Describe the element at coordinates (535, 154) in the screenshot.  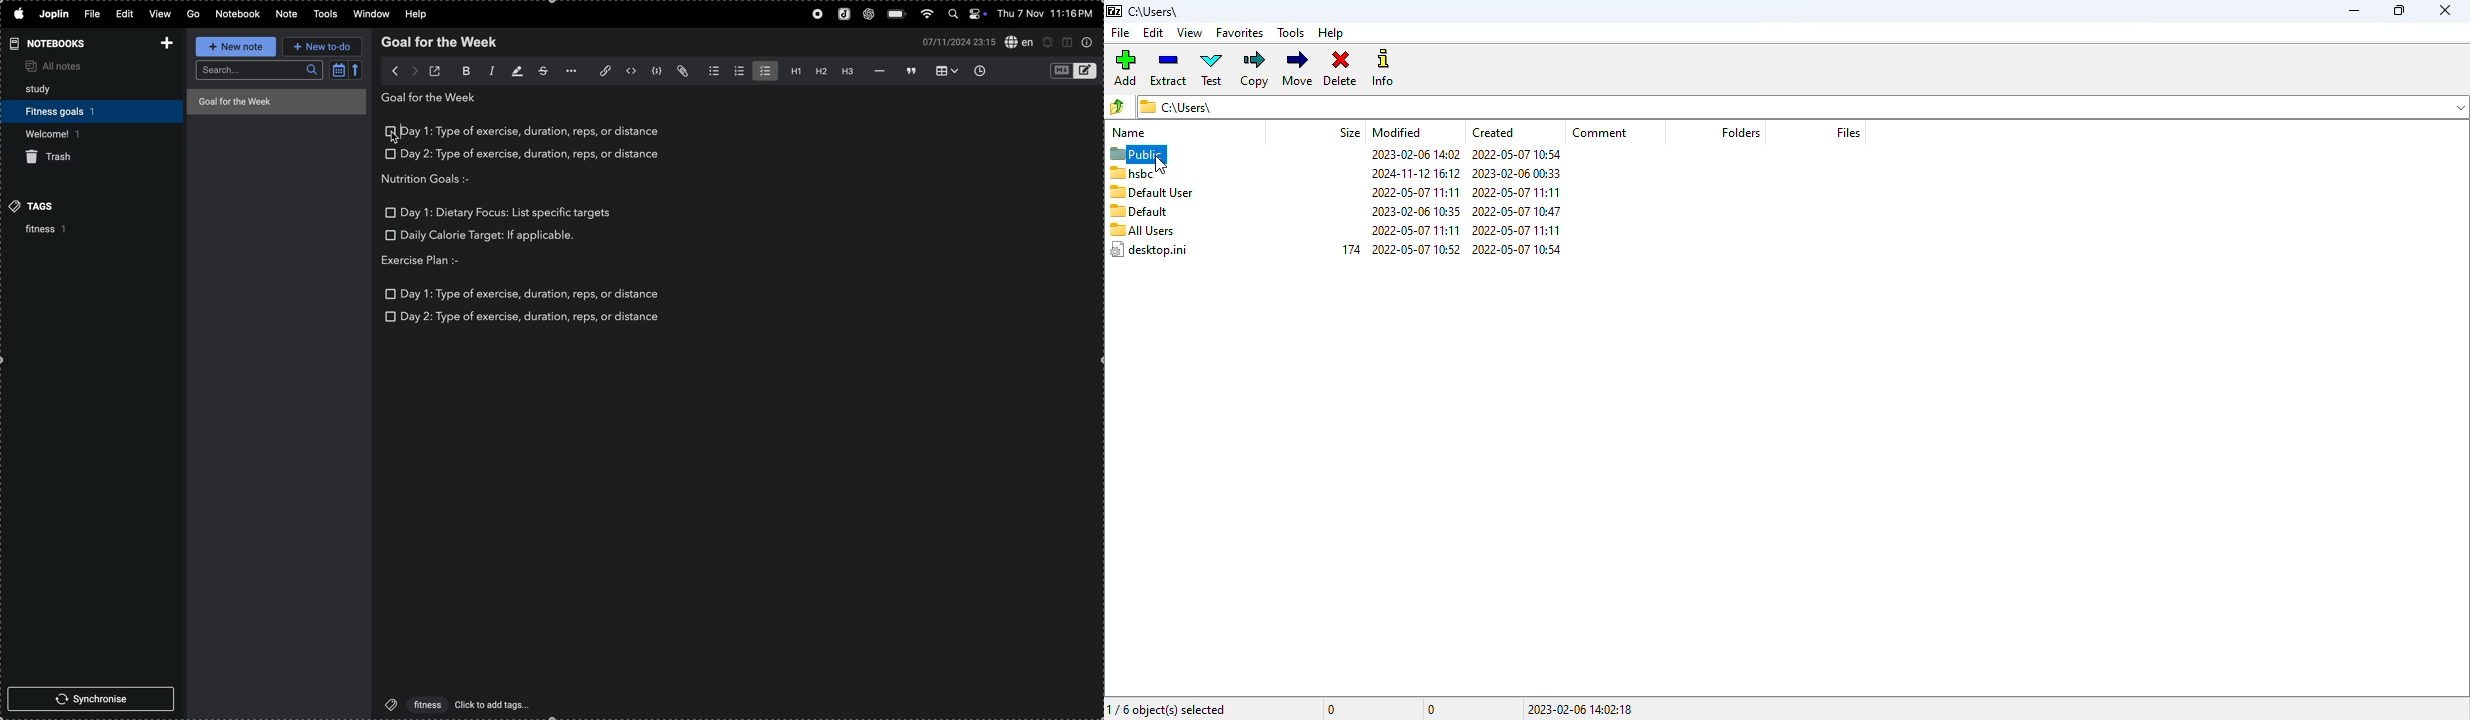
I see `day 2: type of exercise, duration, reps, or distance ` at that location.